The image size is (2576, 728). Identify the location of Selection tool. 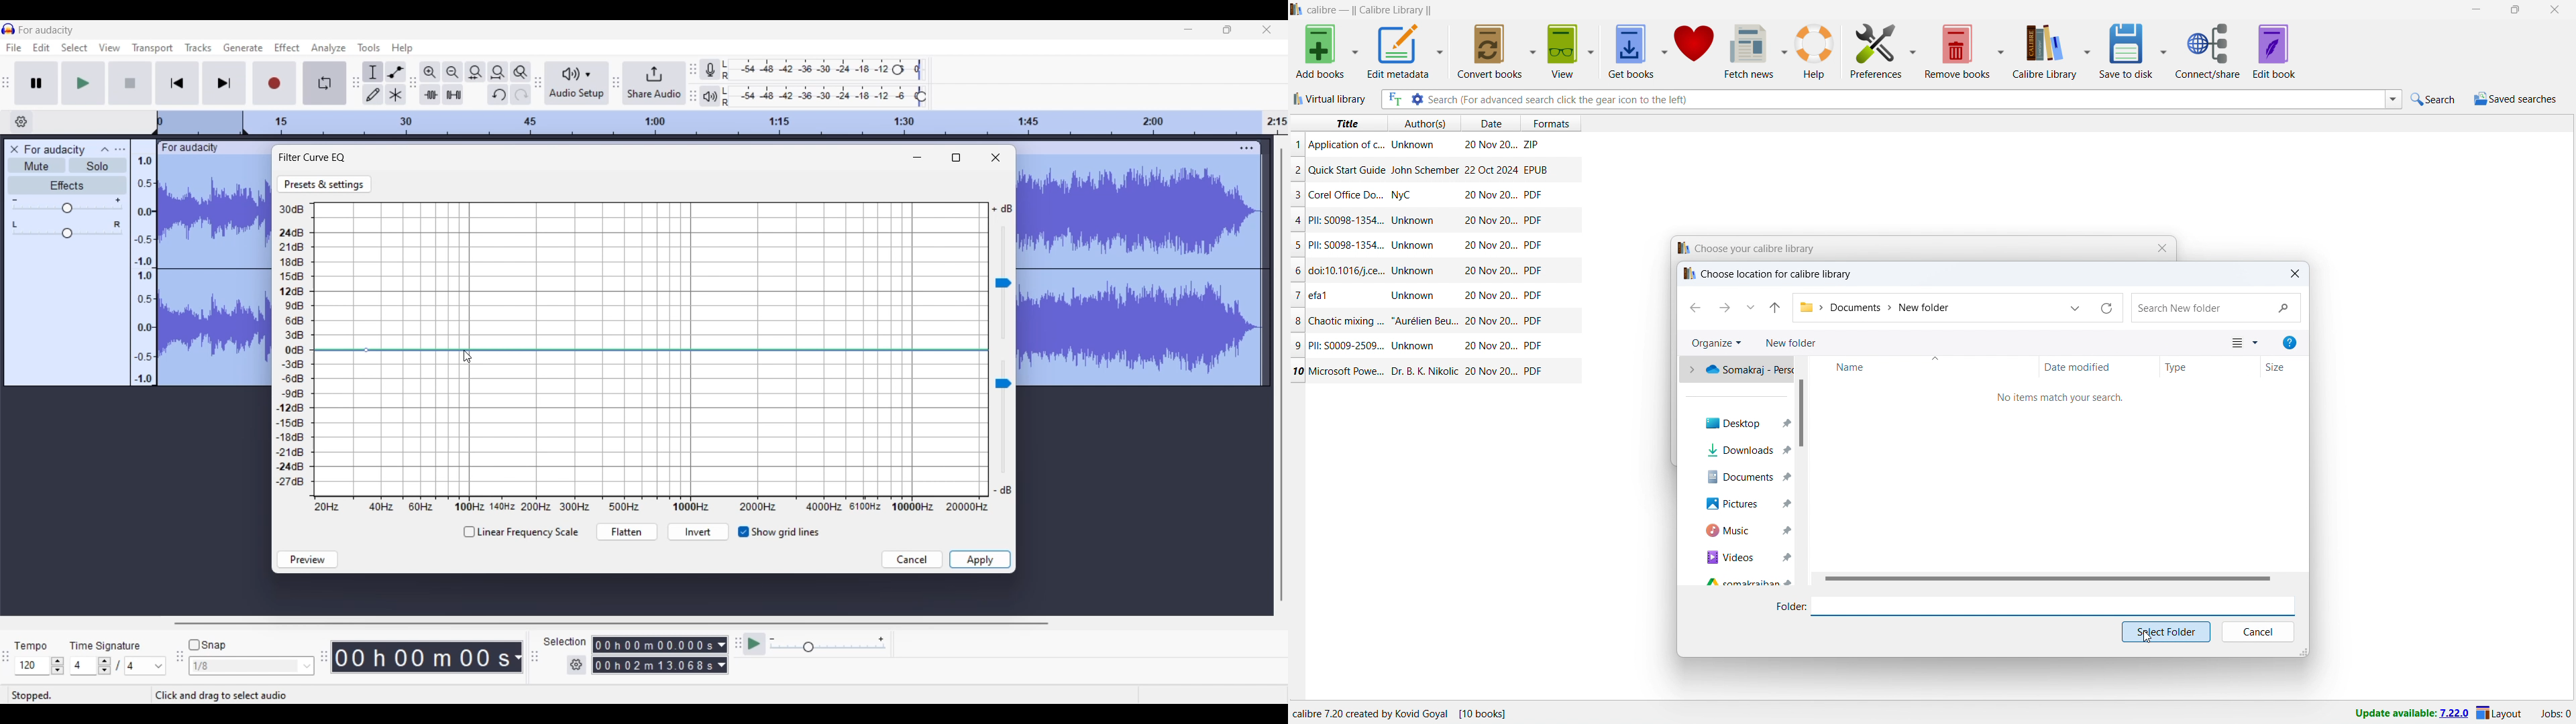
(374, 72).